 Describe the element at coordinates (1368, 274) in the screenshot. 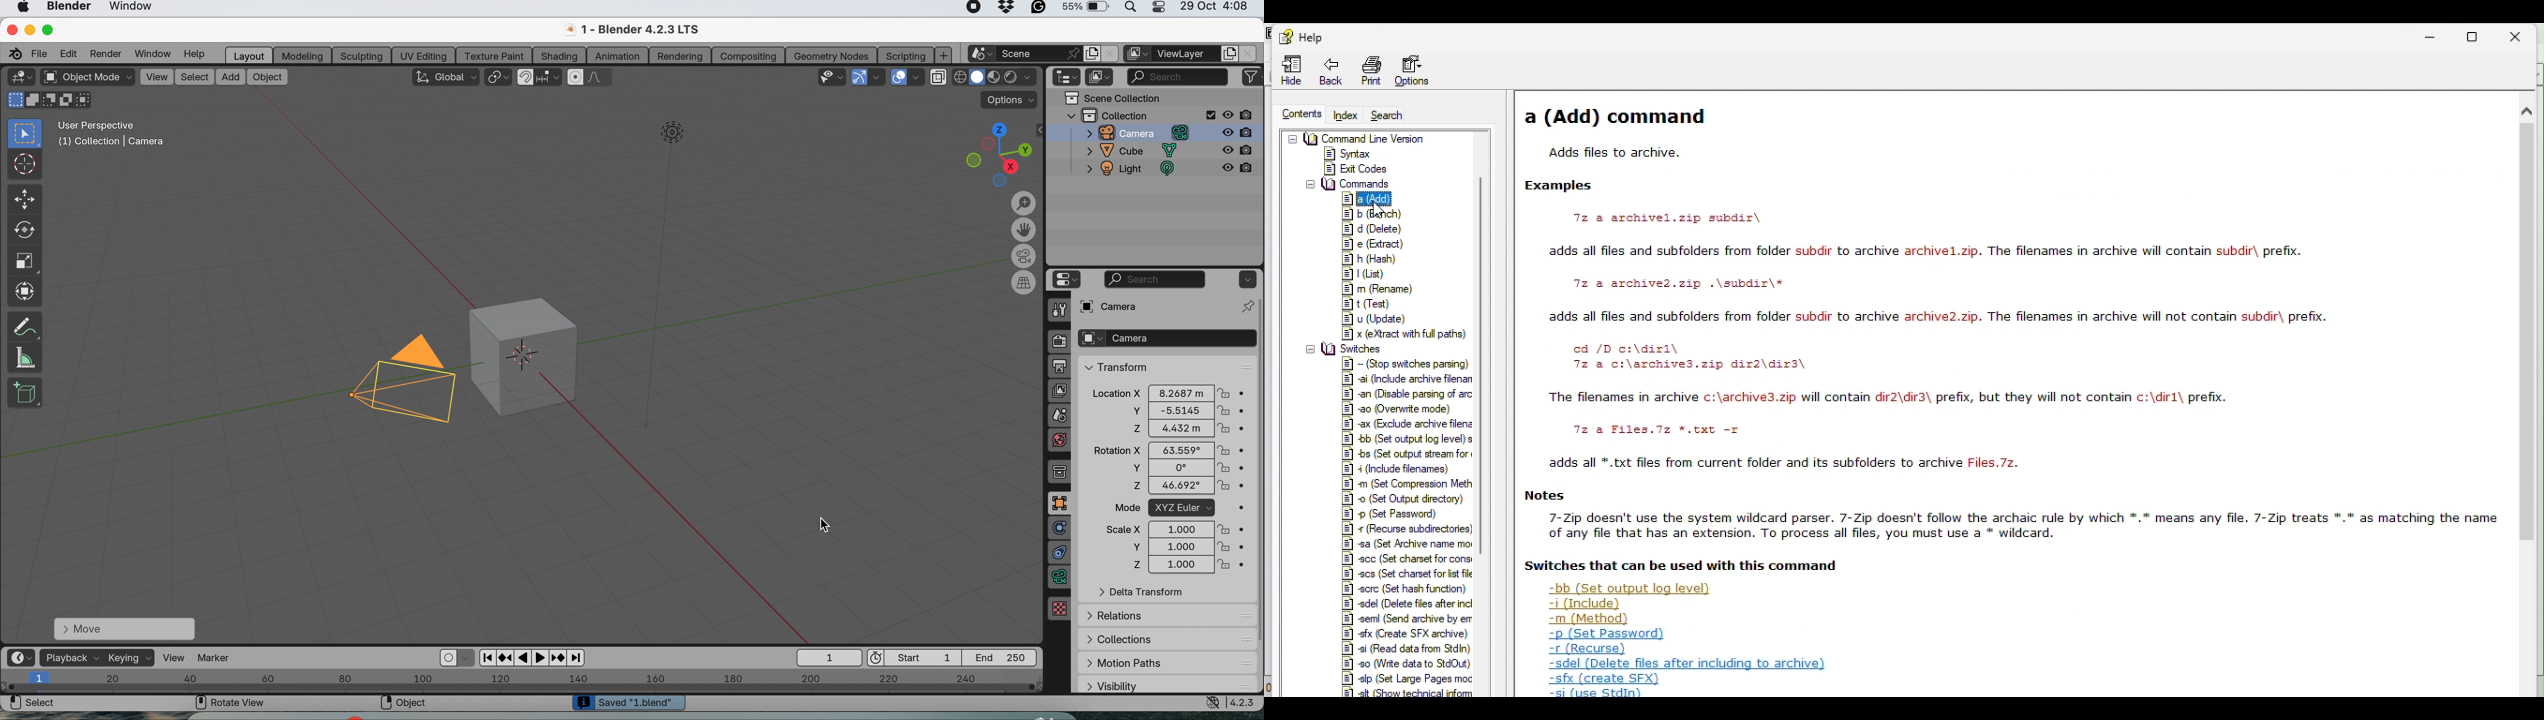

I see `l` at that location.